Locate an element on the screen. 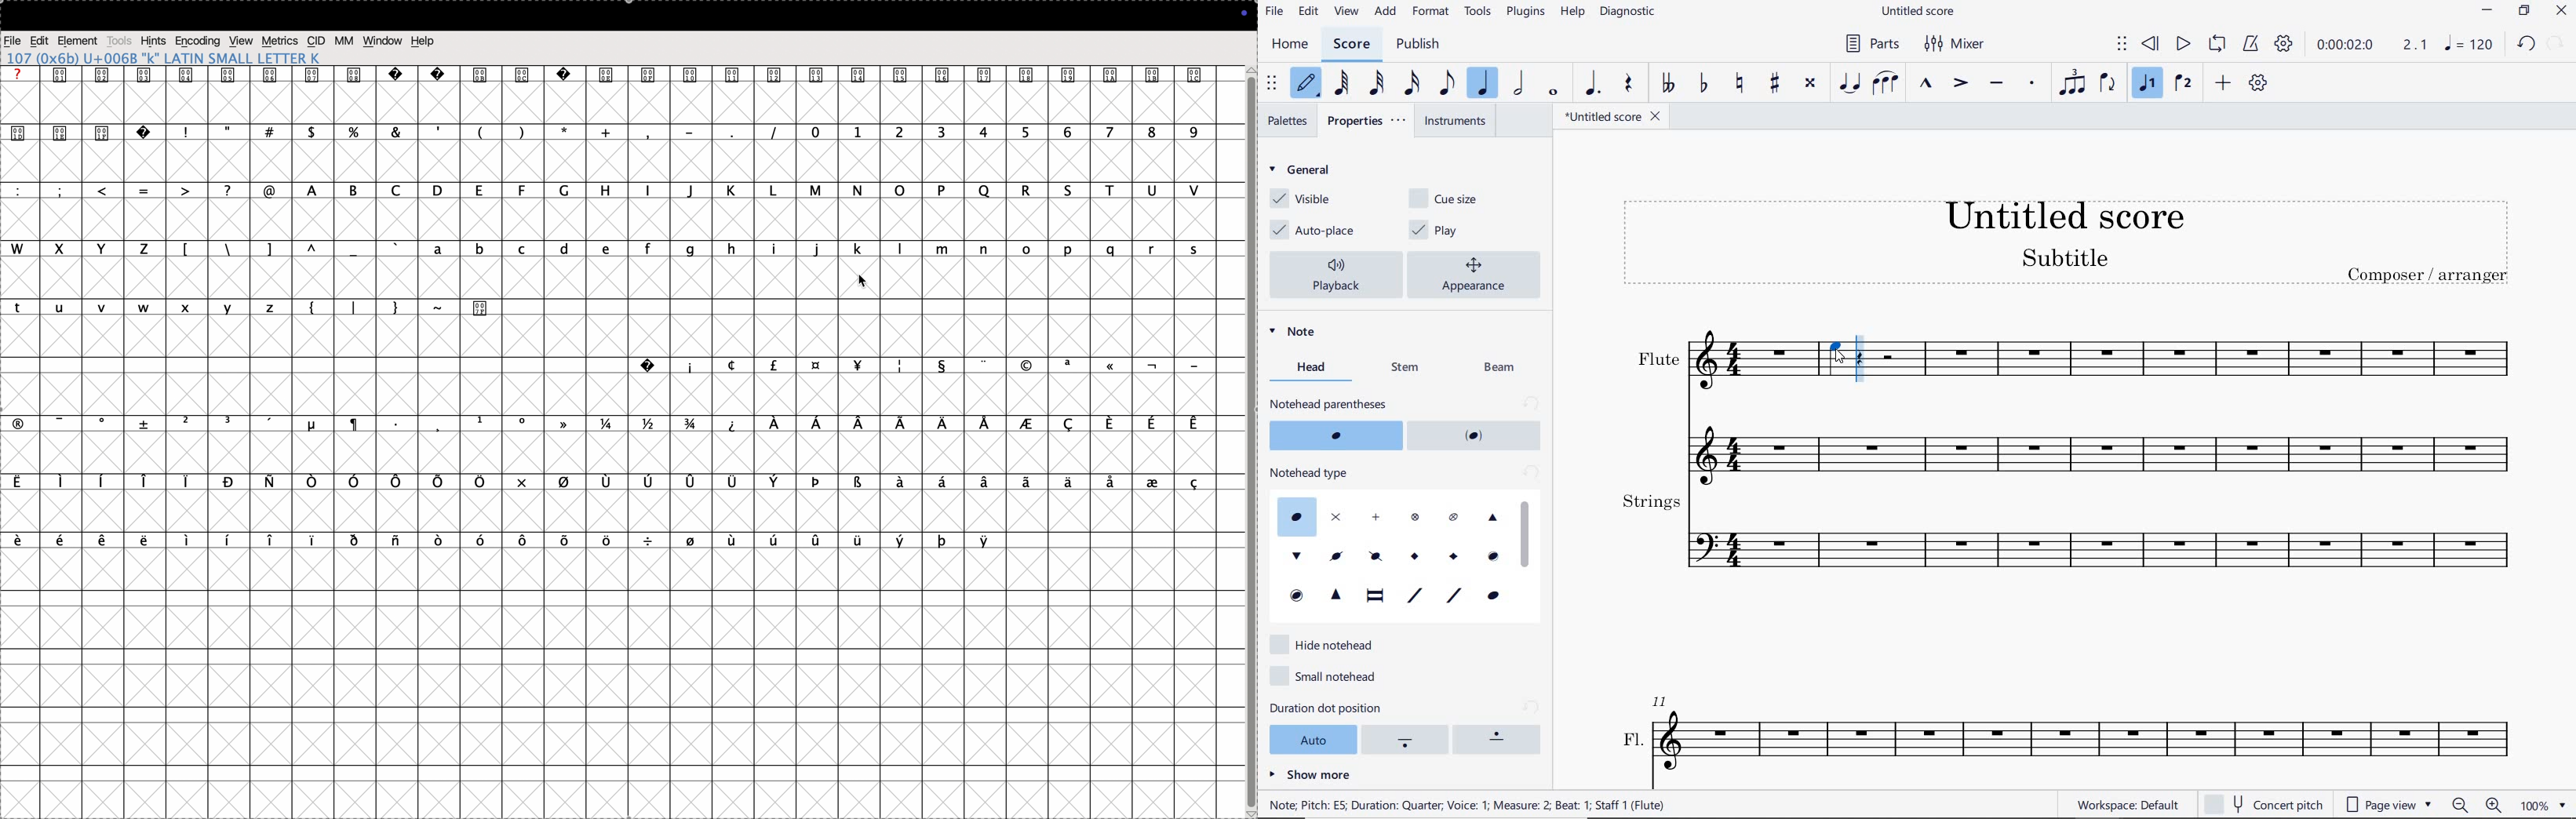 The height and width of the screenshot is (840, 2576). a is located at coordinates (305, 188).